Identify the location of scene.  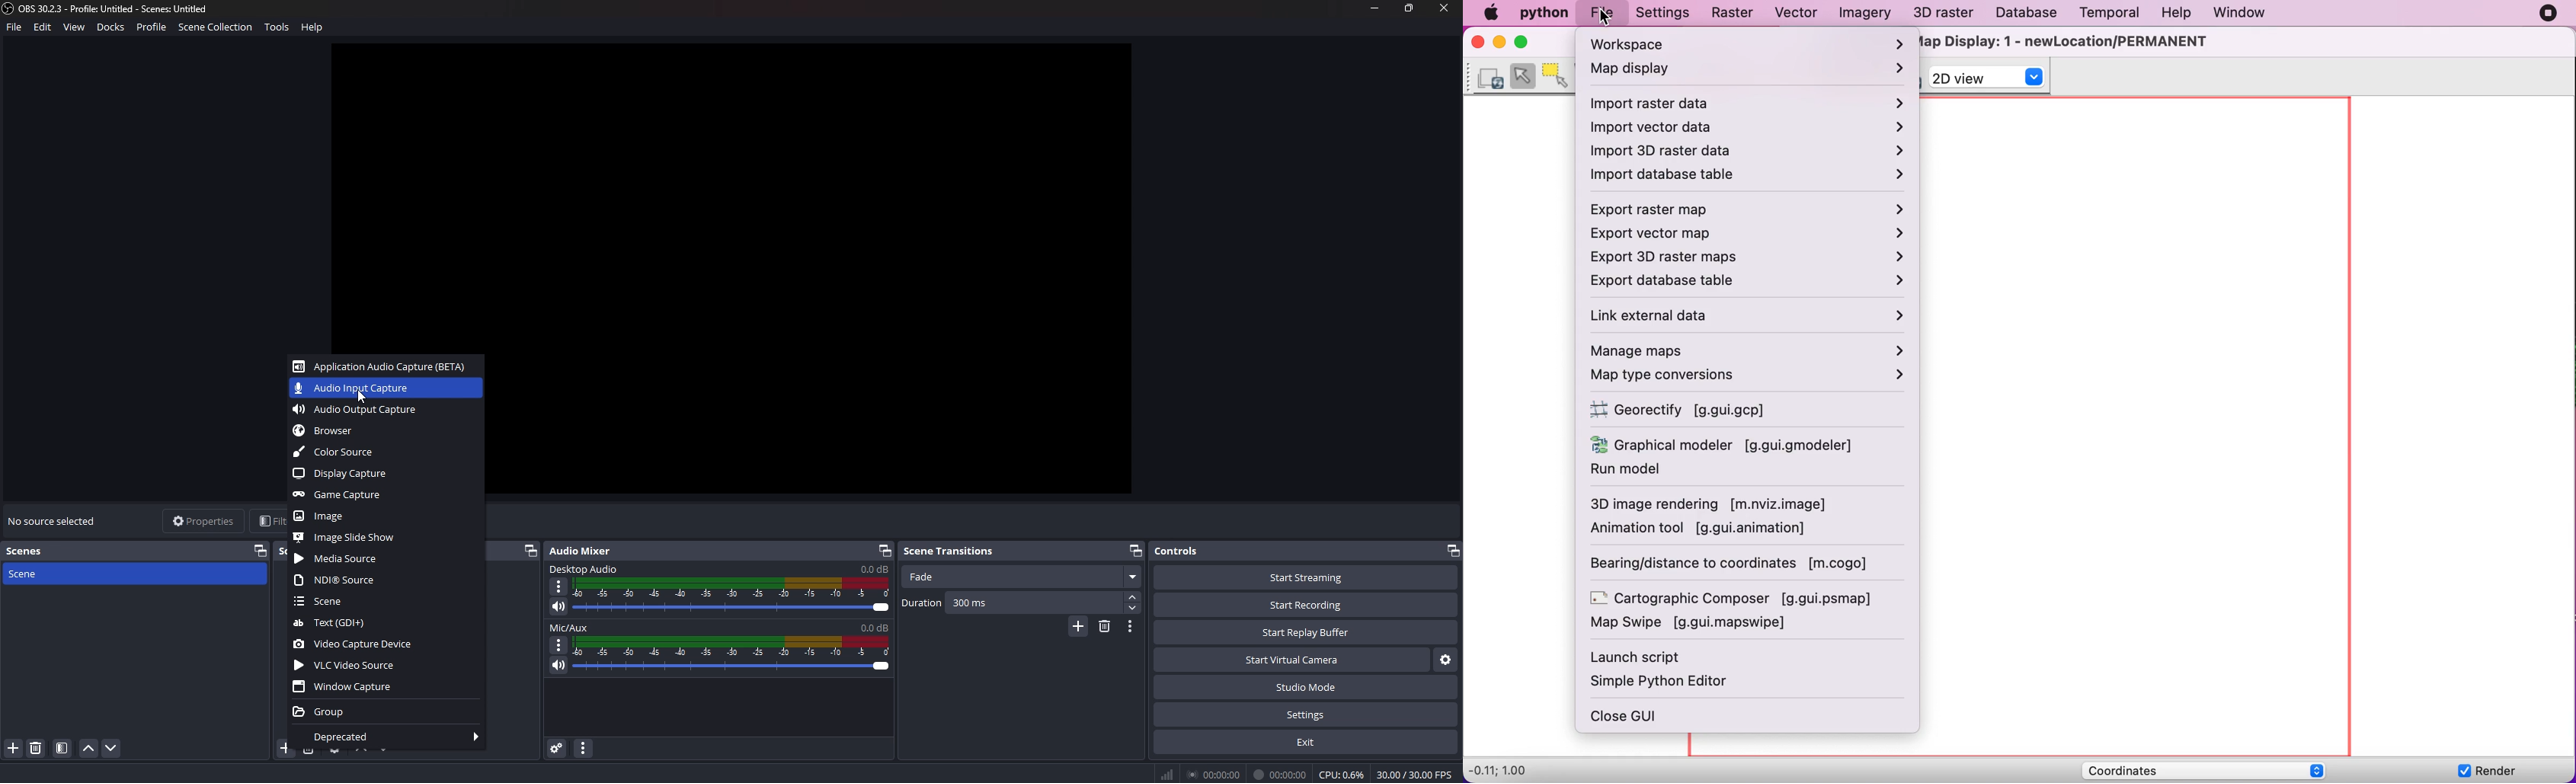
(40, 574).